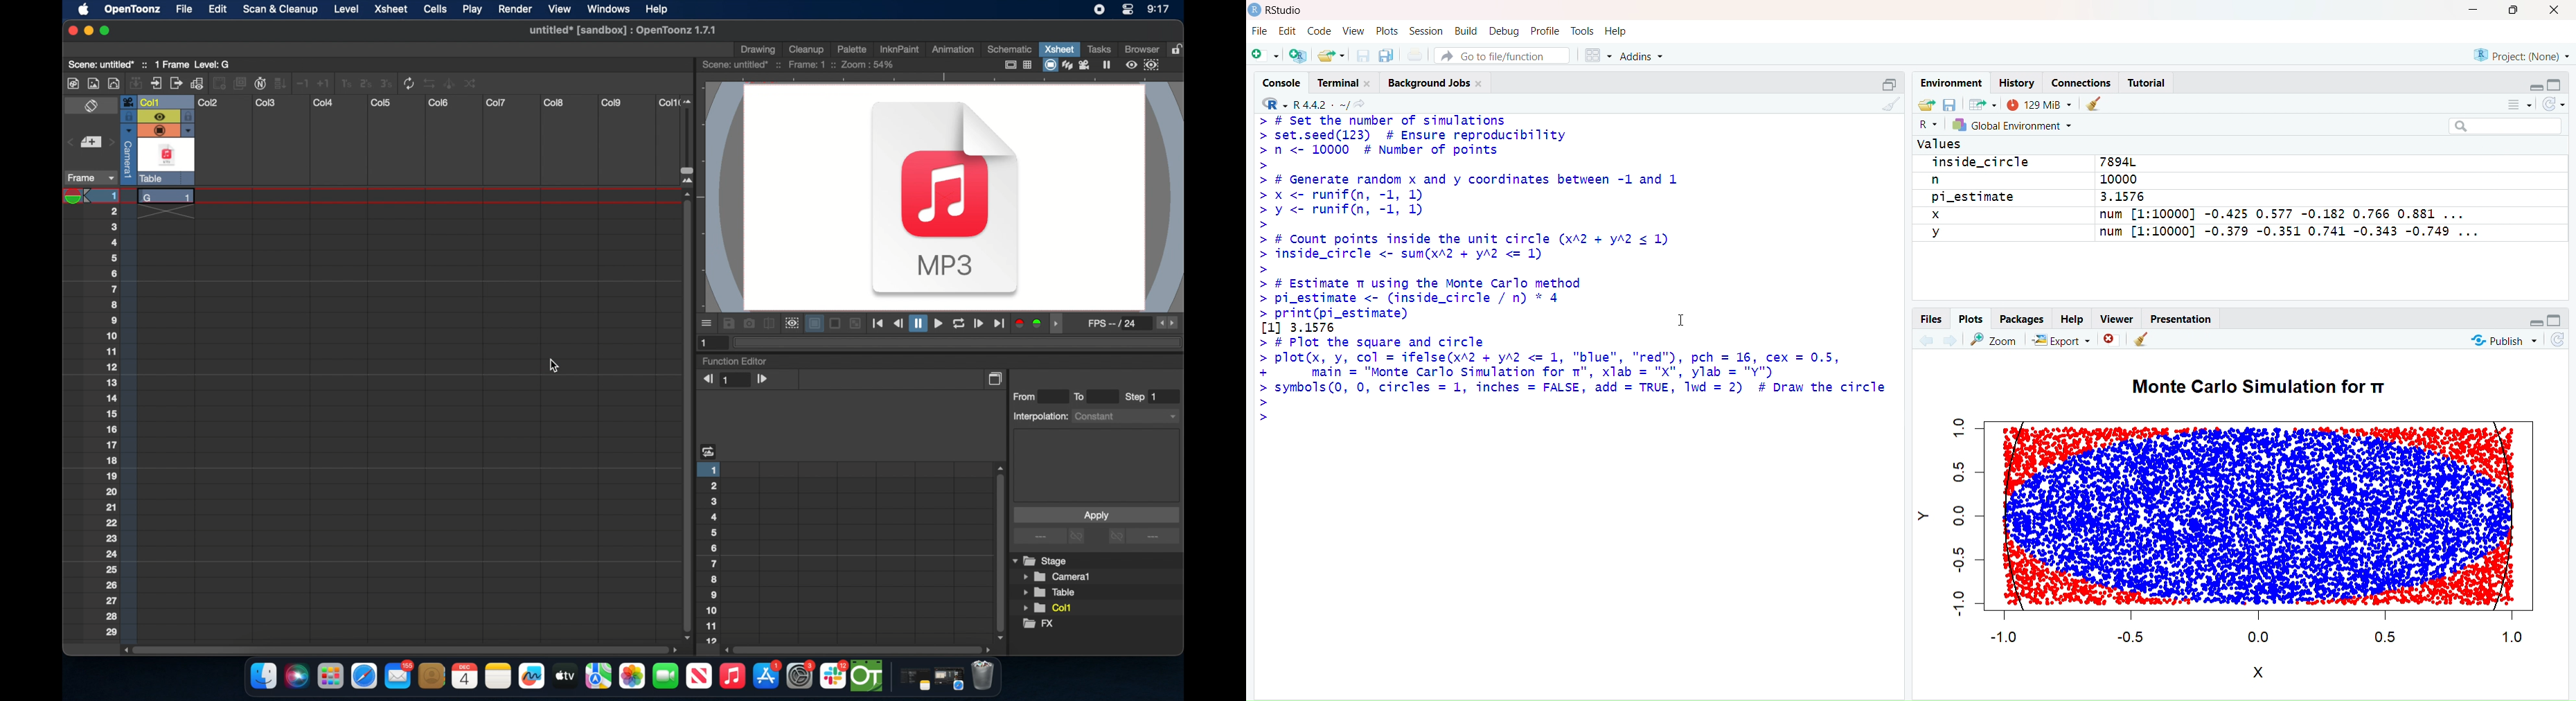  Describe the element at coordinates (1274, 103) in the screenshot. I see `R` at that location.